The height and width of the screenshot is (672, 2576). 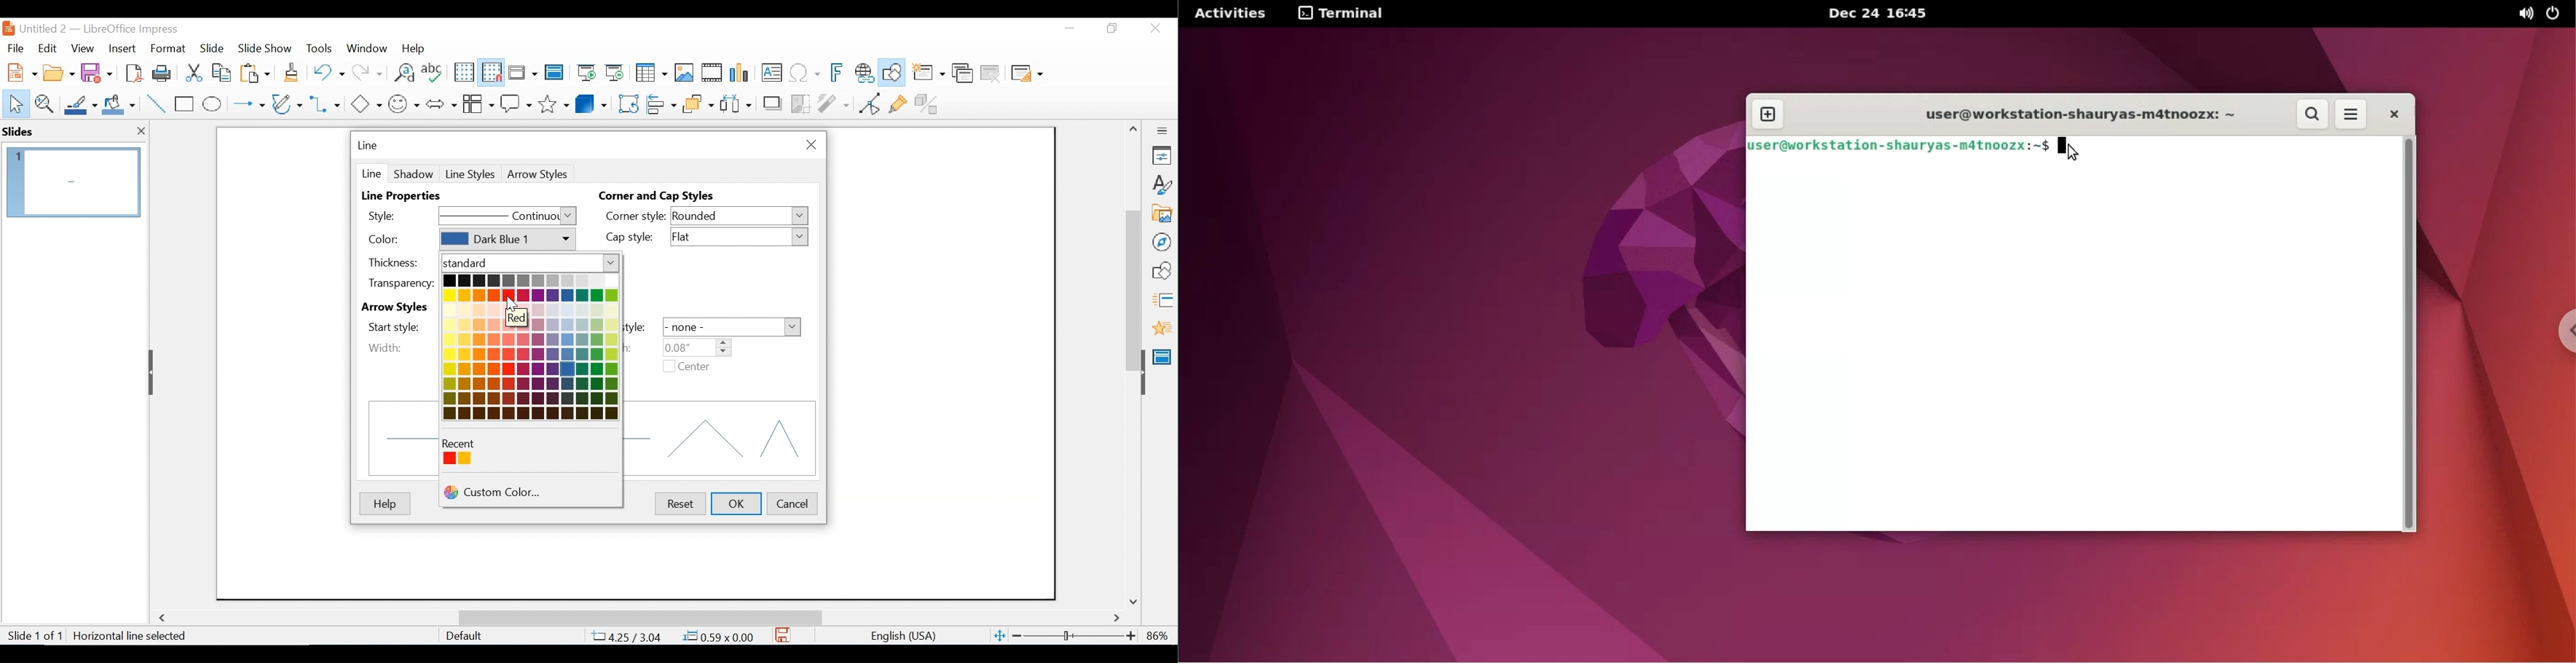 I want to click on Clone Formatting, so click(x=293, y=72).